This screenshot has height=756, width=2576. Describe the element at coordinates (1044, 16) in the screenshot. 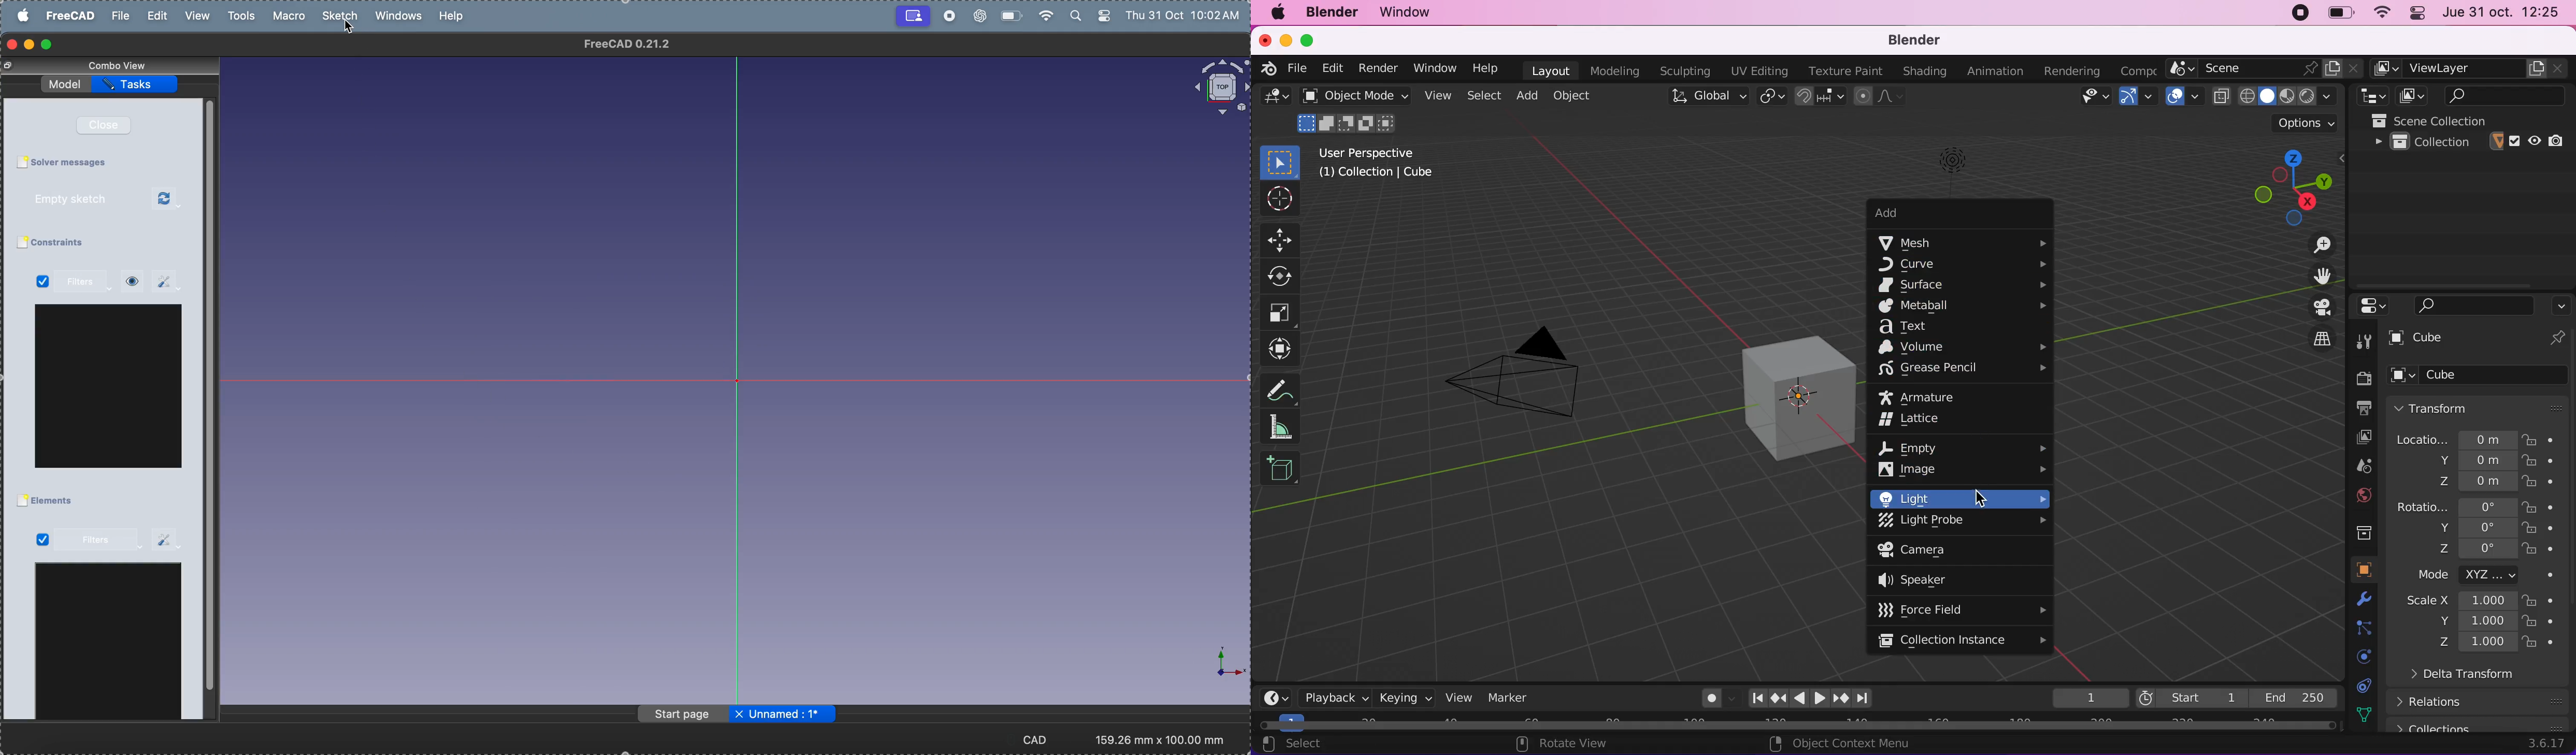

I see `wifi` at that location.